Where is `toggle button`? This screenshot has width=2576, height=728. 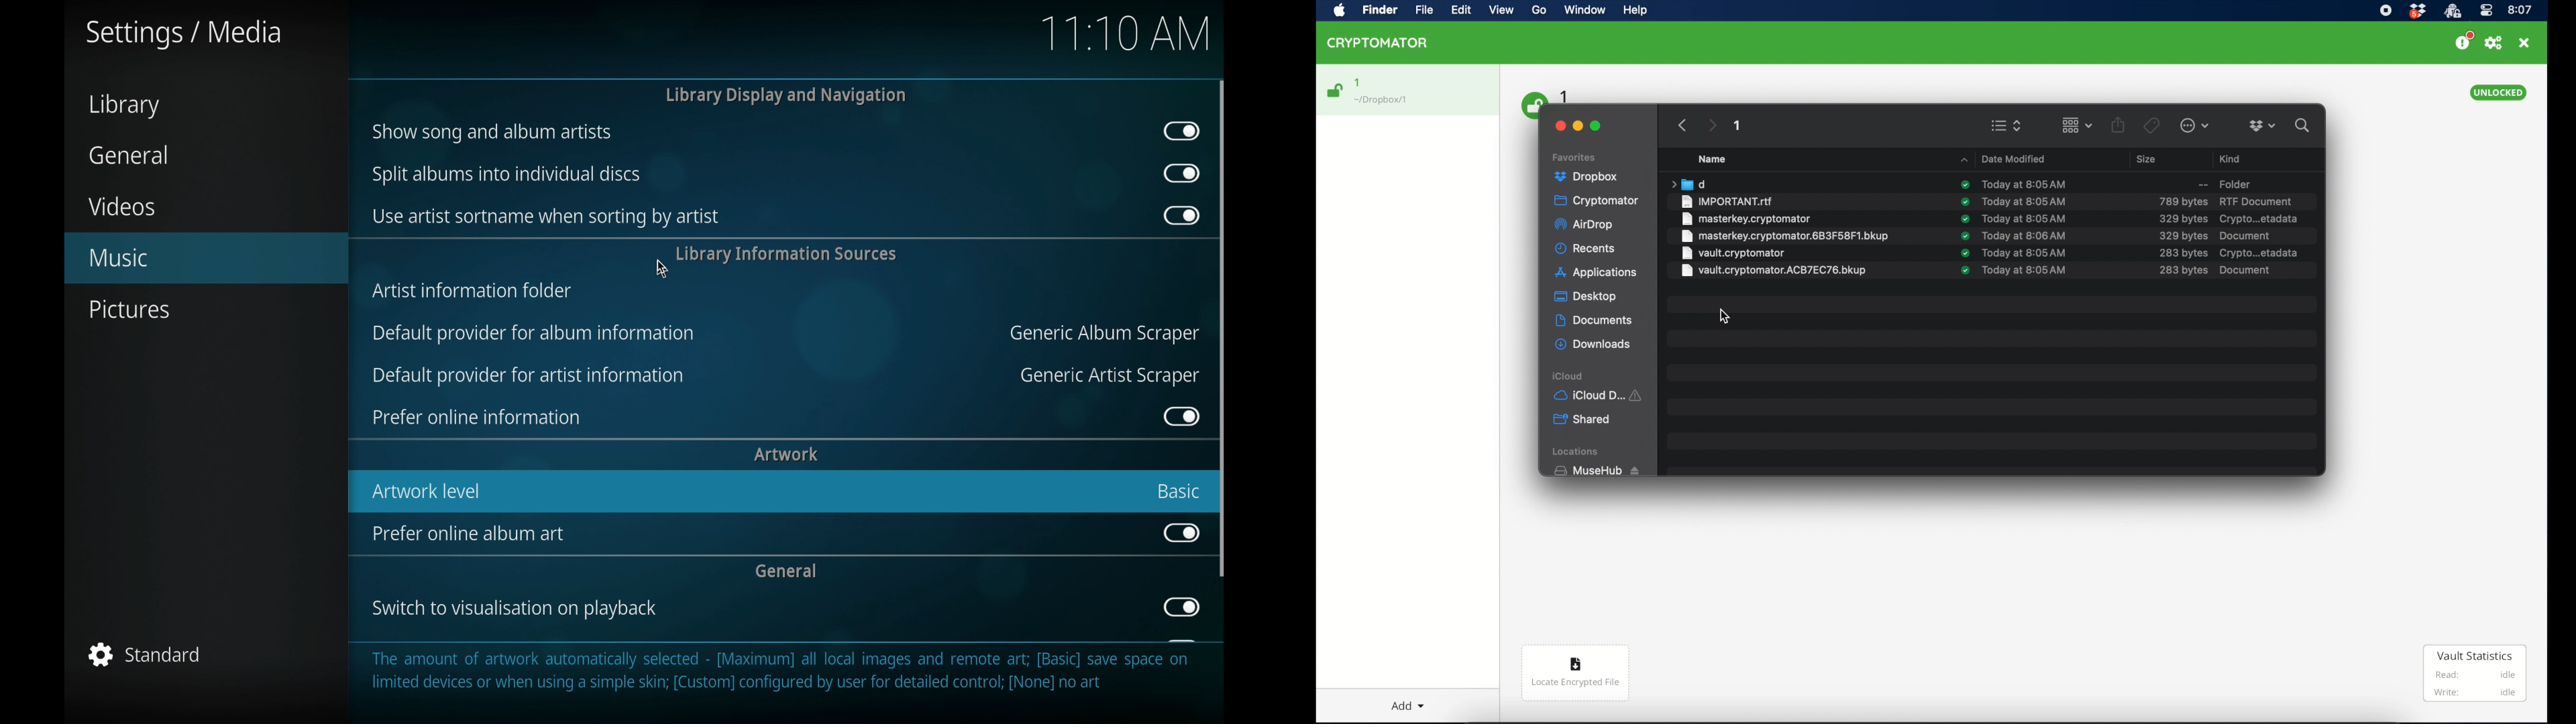 toggle button is located at coordinates (1181, 607).